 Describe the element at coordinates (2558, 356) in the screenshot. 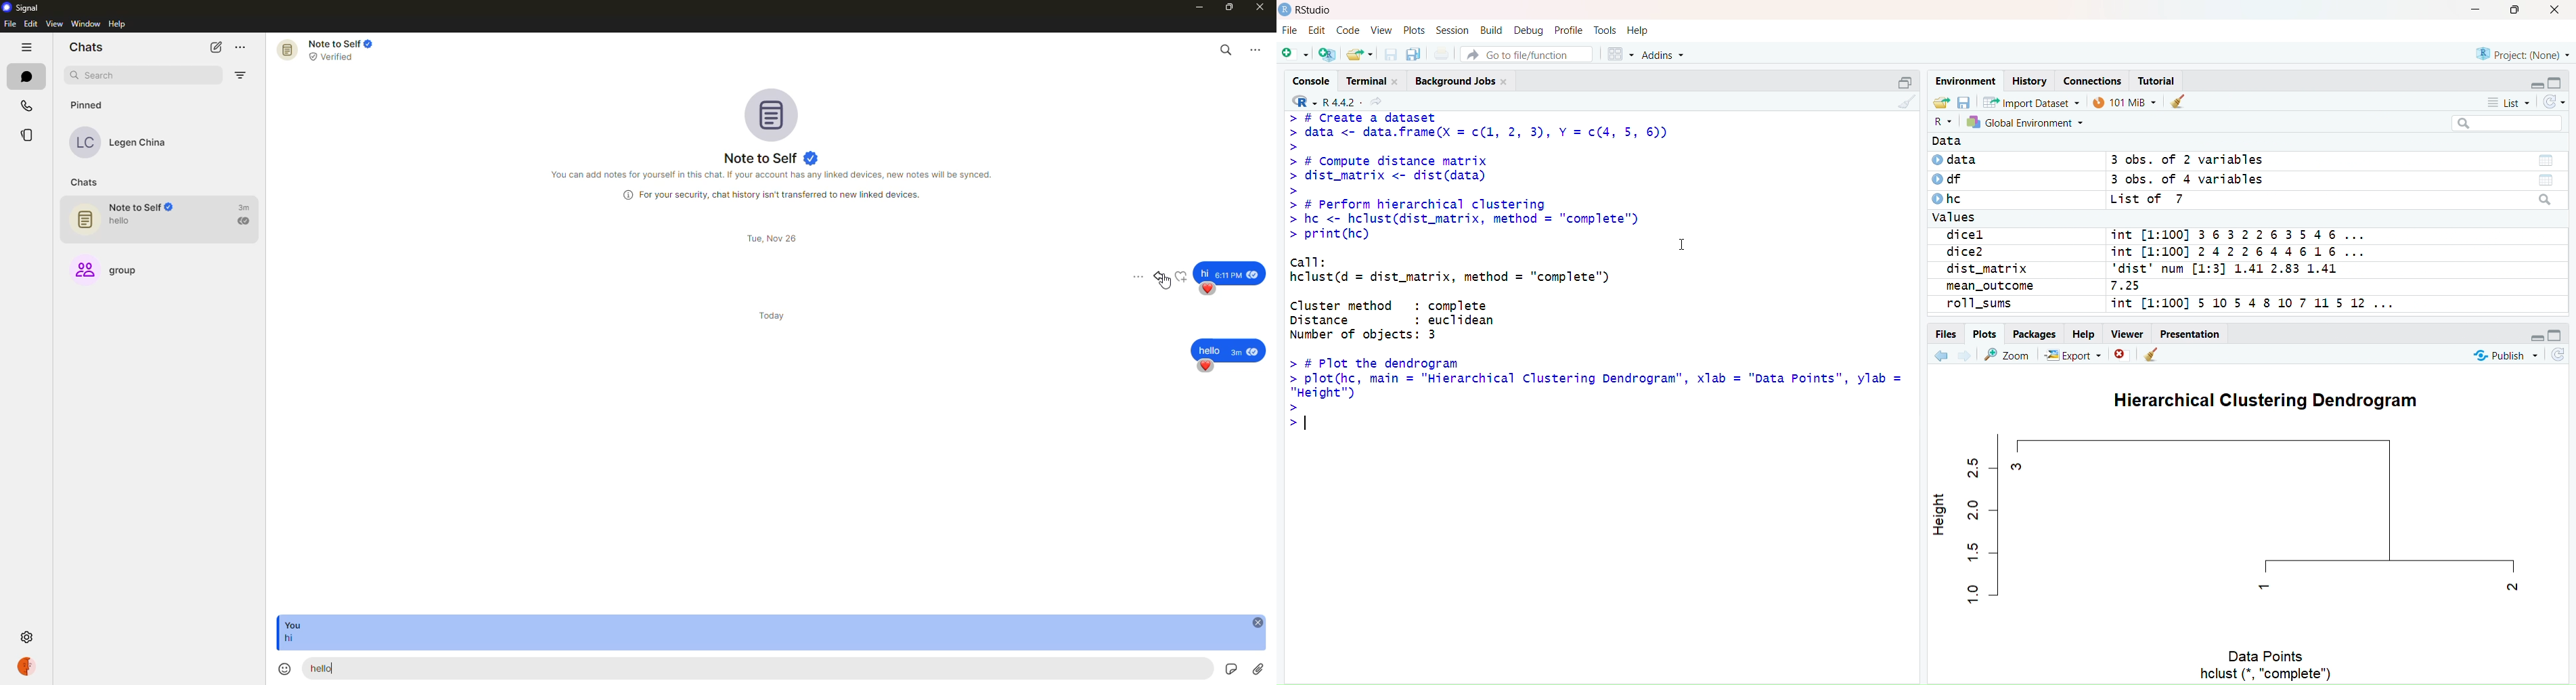

I see `Refresh current plot` at that location.